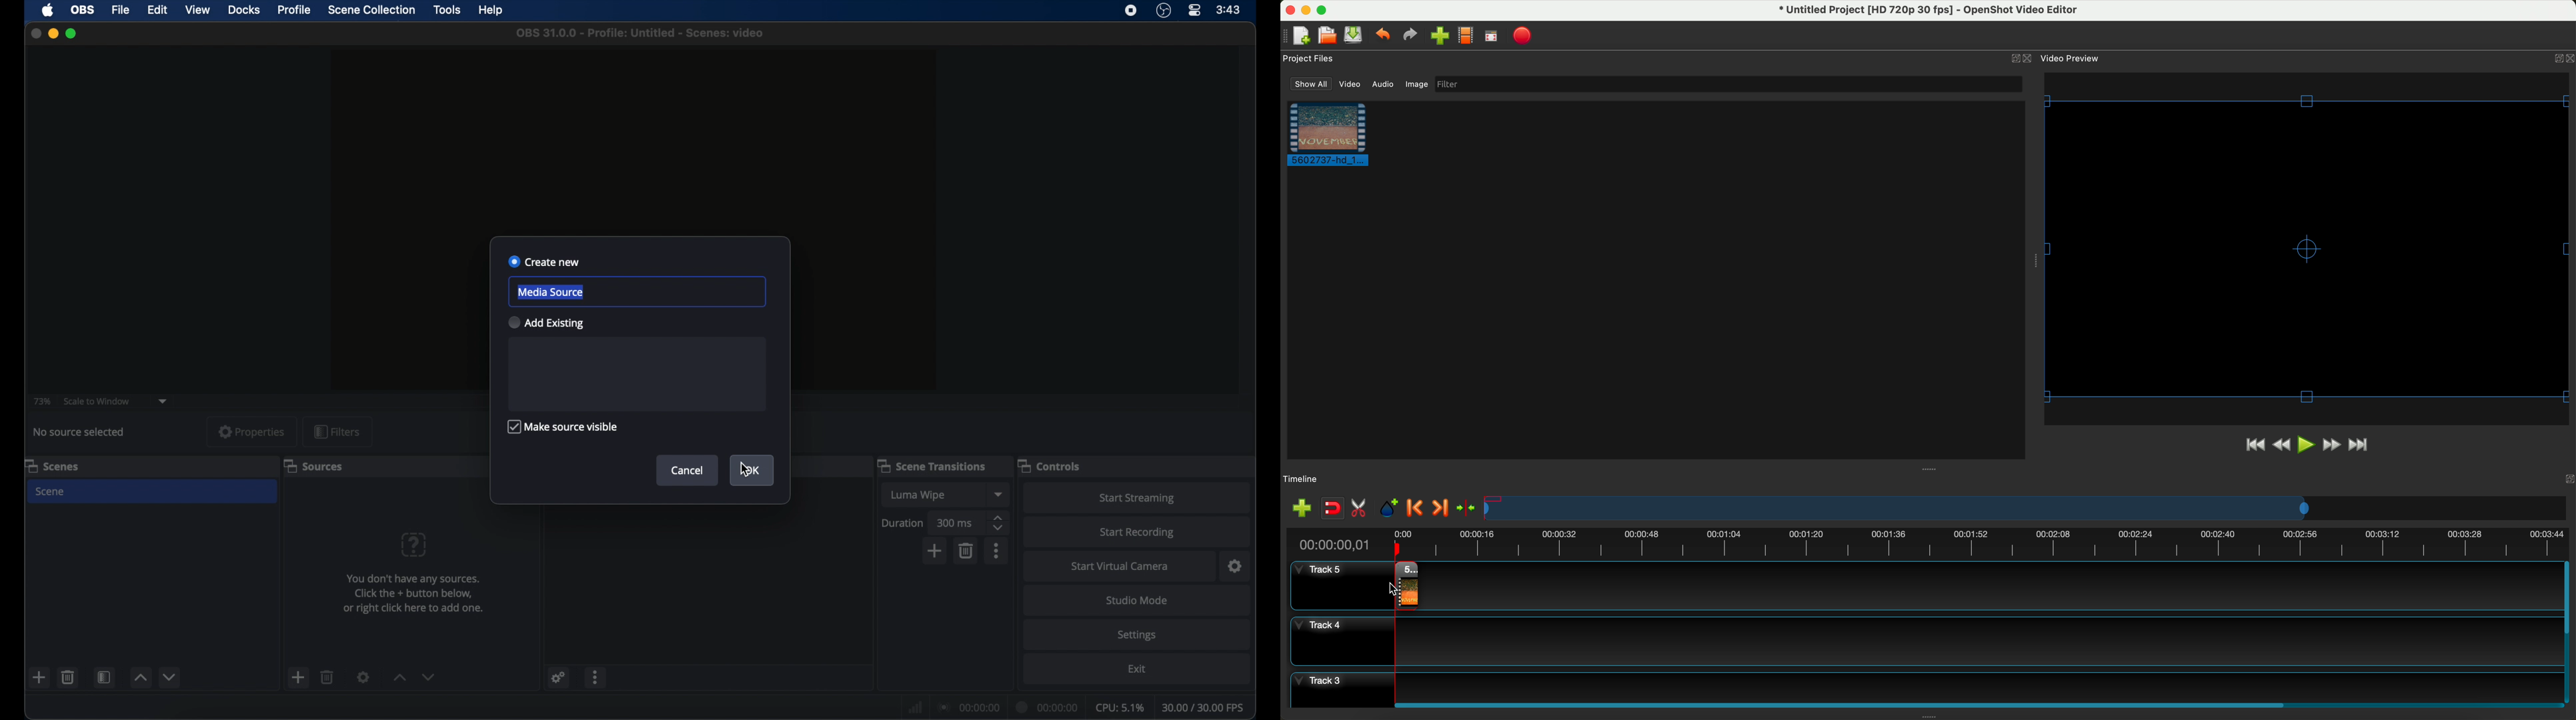  Describe the element at coordinates (1728, 85) in the screenshot. I see `filter` at that location.